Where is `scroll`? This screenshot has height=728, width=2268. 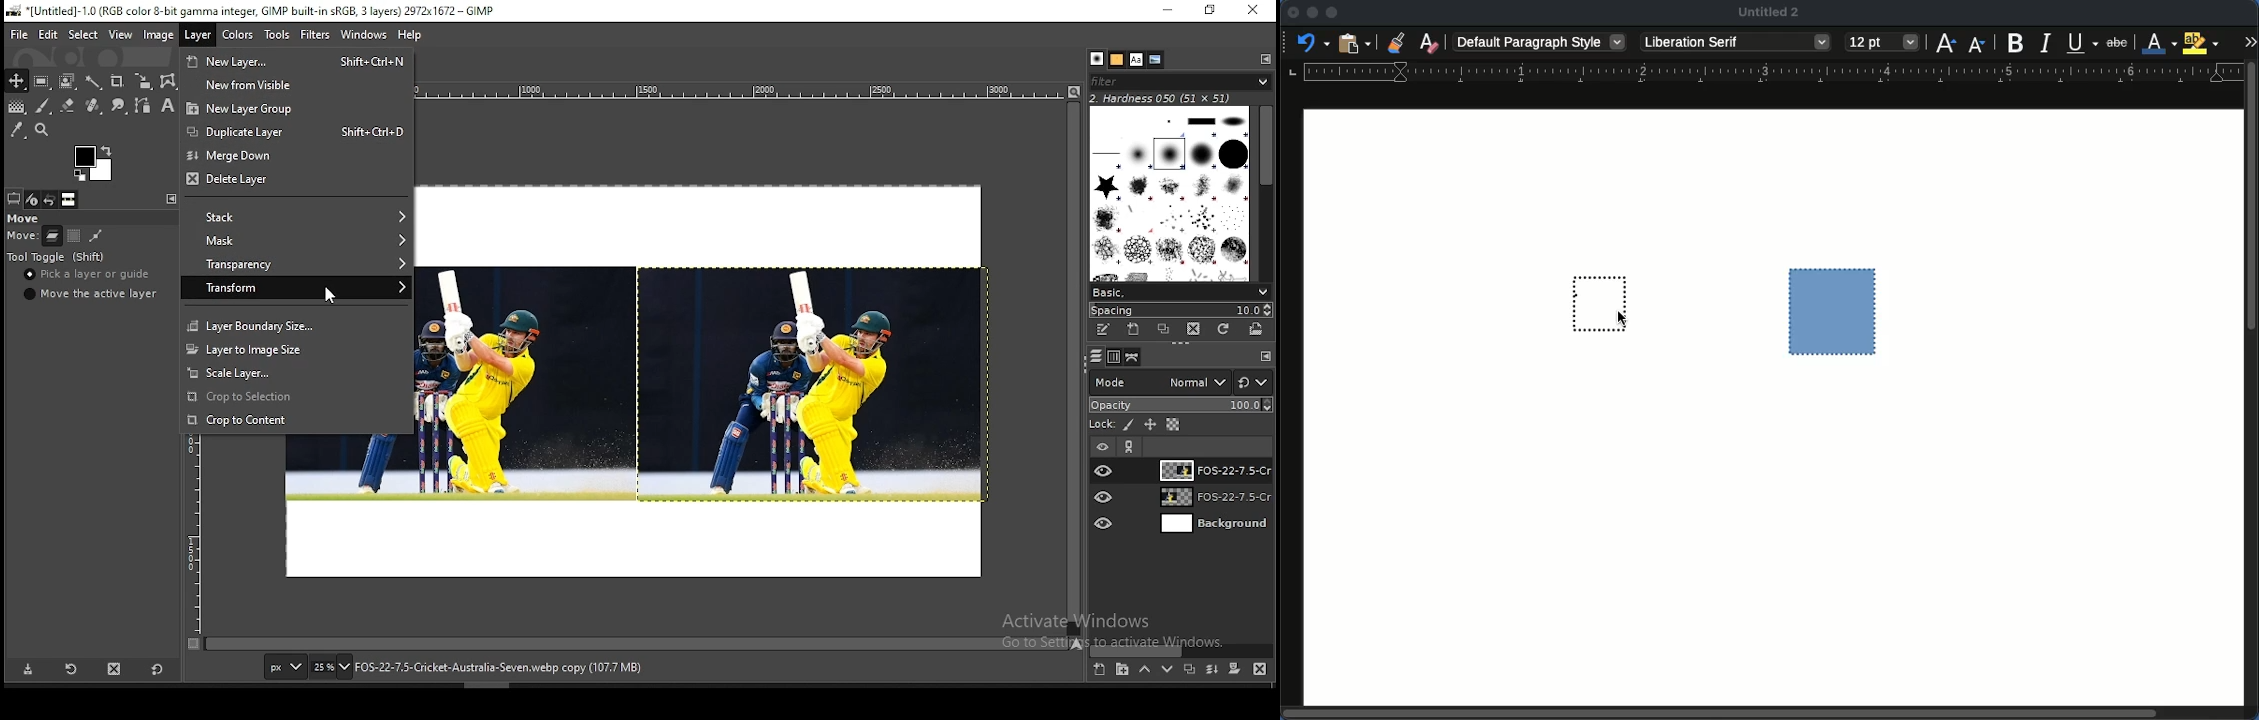 scroll is located at coordinates (2254, 385).